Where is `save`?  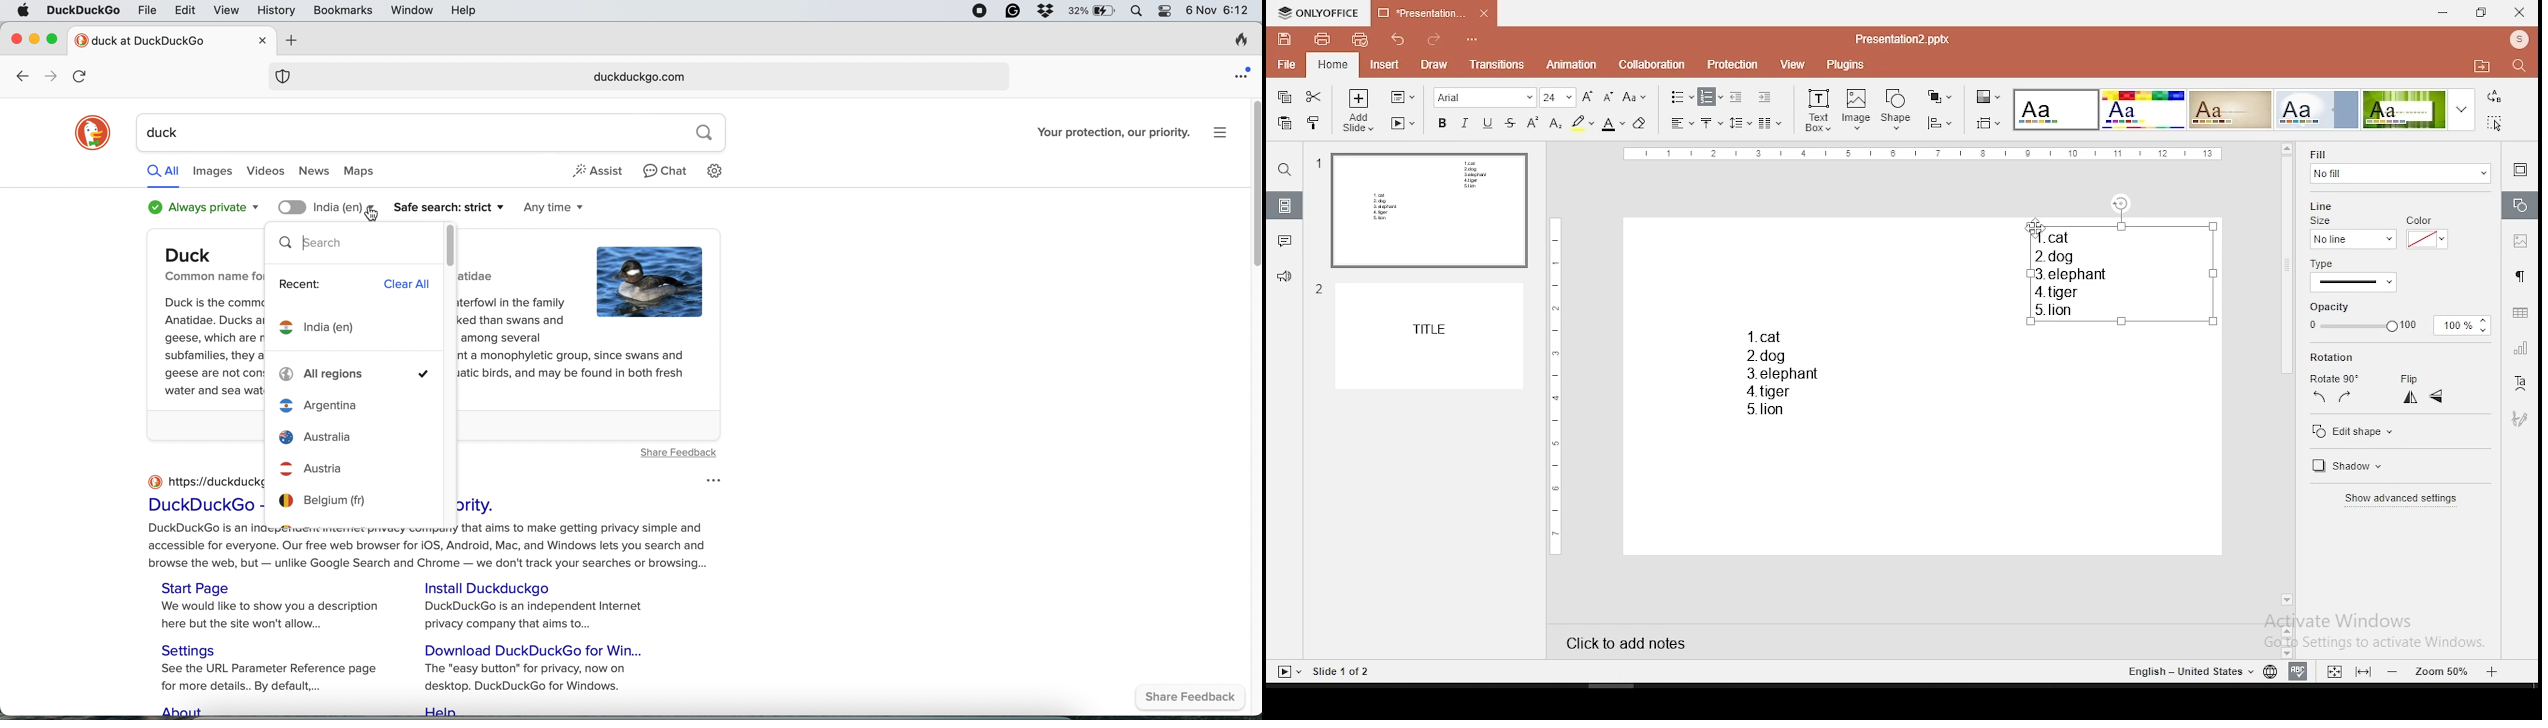
save is located at coordinates (1284, 38).